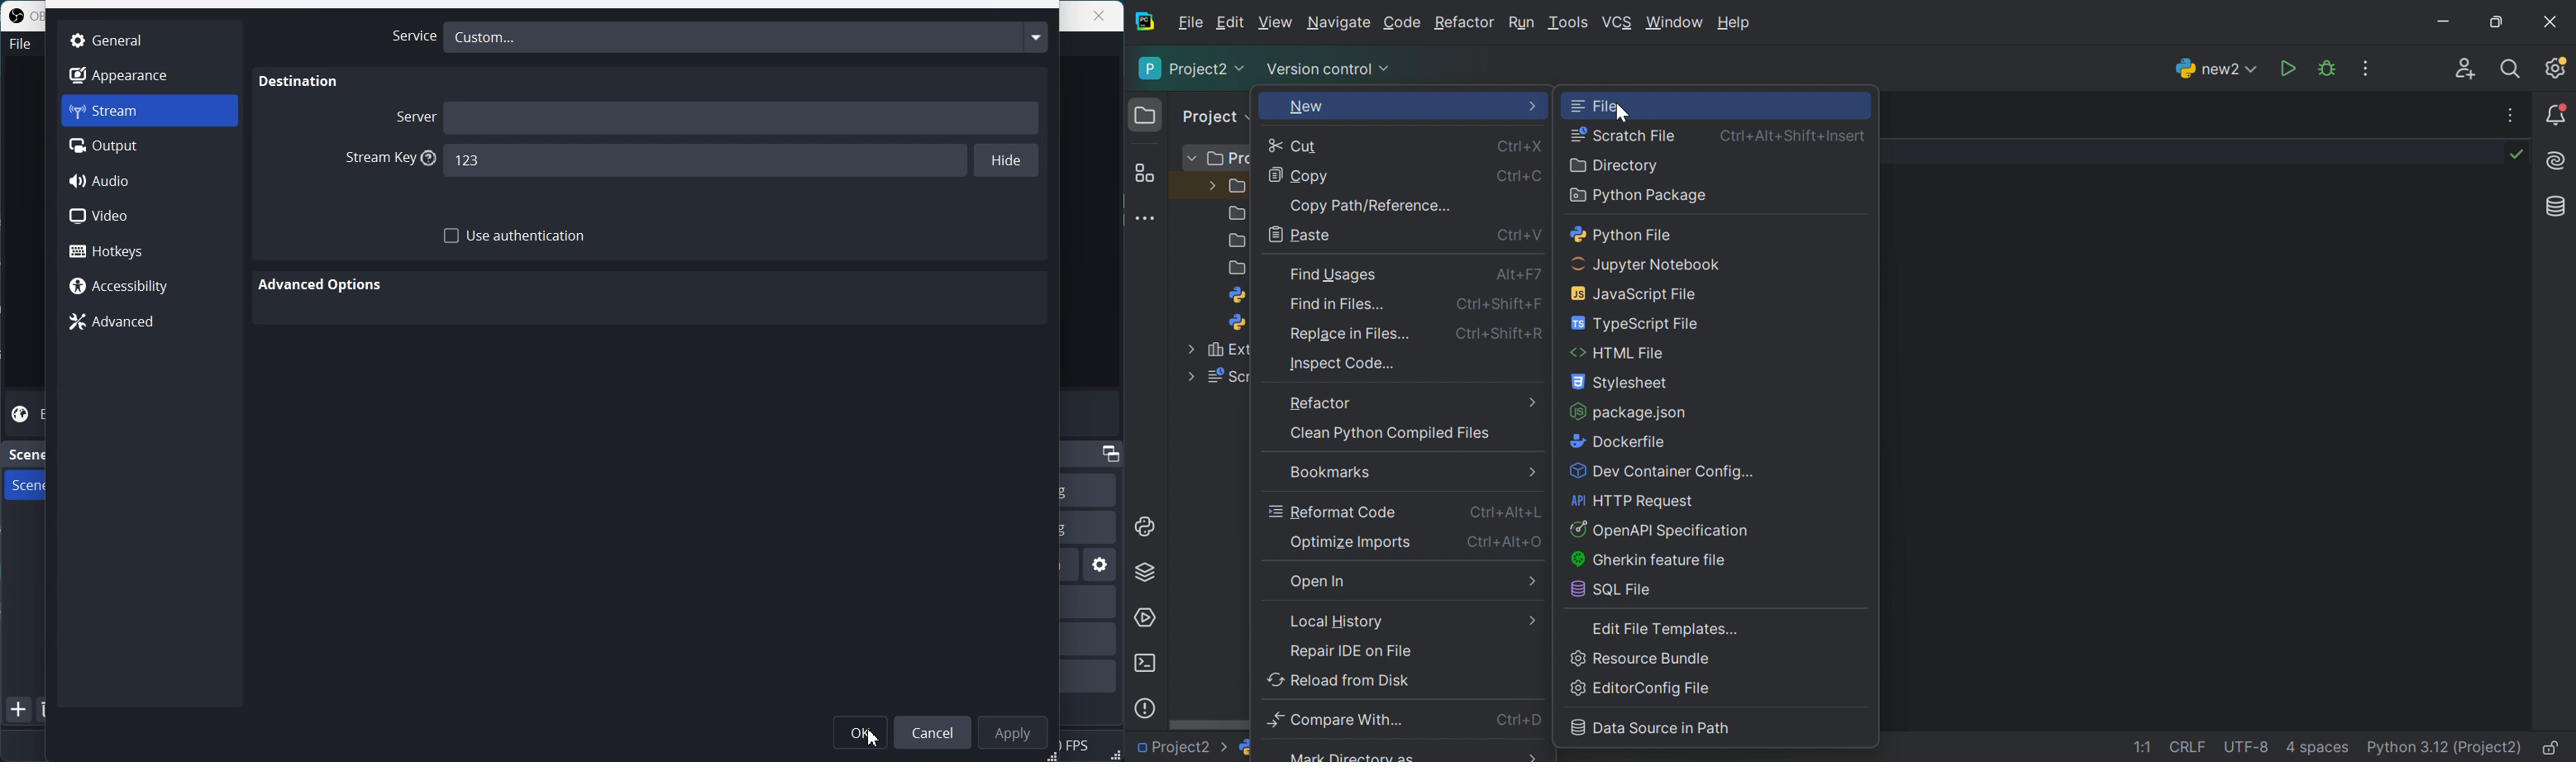 Image resolution: width=2576 pixels, height=784 pixels. What do you see at coordinates (2146, 748) in the screenshot?
I see `1:1` at bounding box center [2146, 748].